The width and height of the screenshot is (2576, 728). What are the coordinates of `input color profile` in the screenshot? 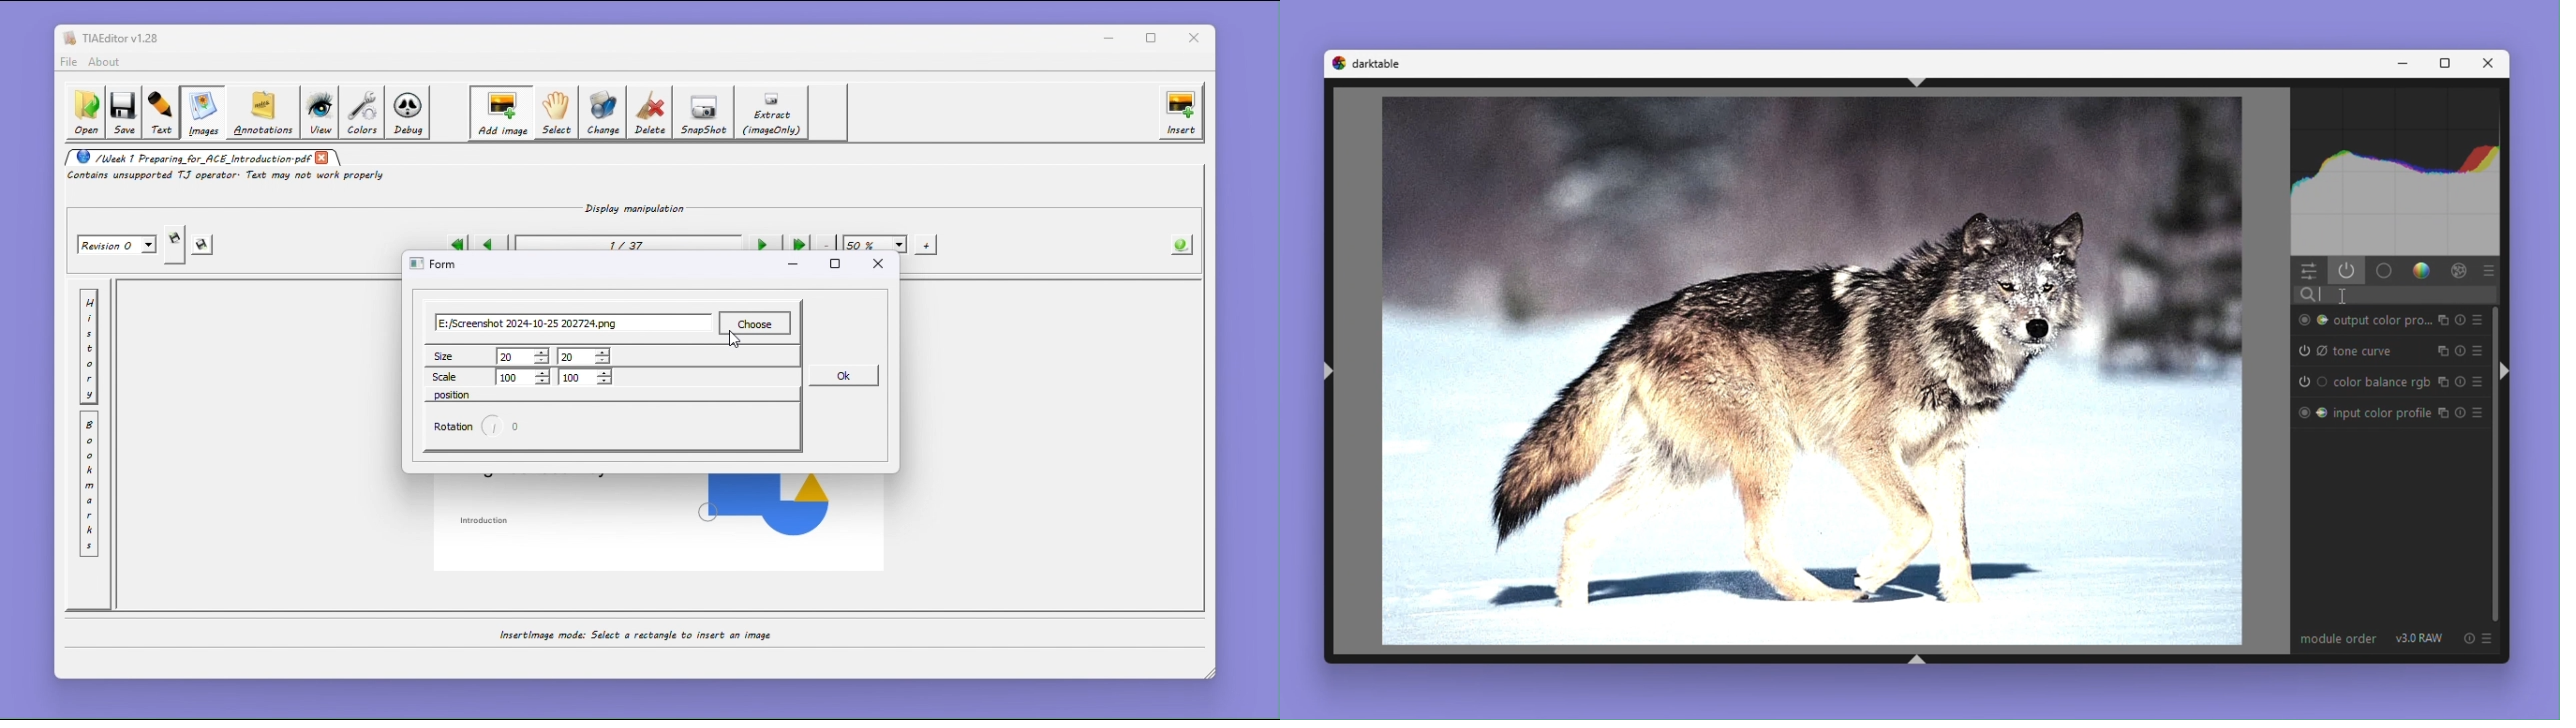 It's located at (2363, 410).